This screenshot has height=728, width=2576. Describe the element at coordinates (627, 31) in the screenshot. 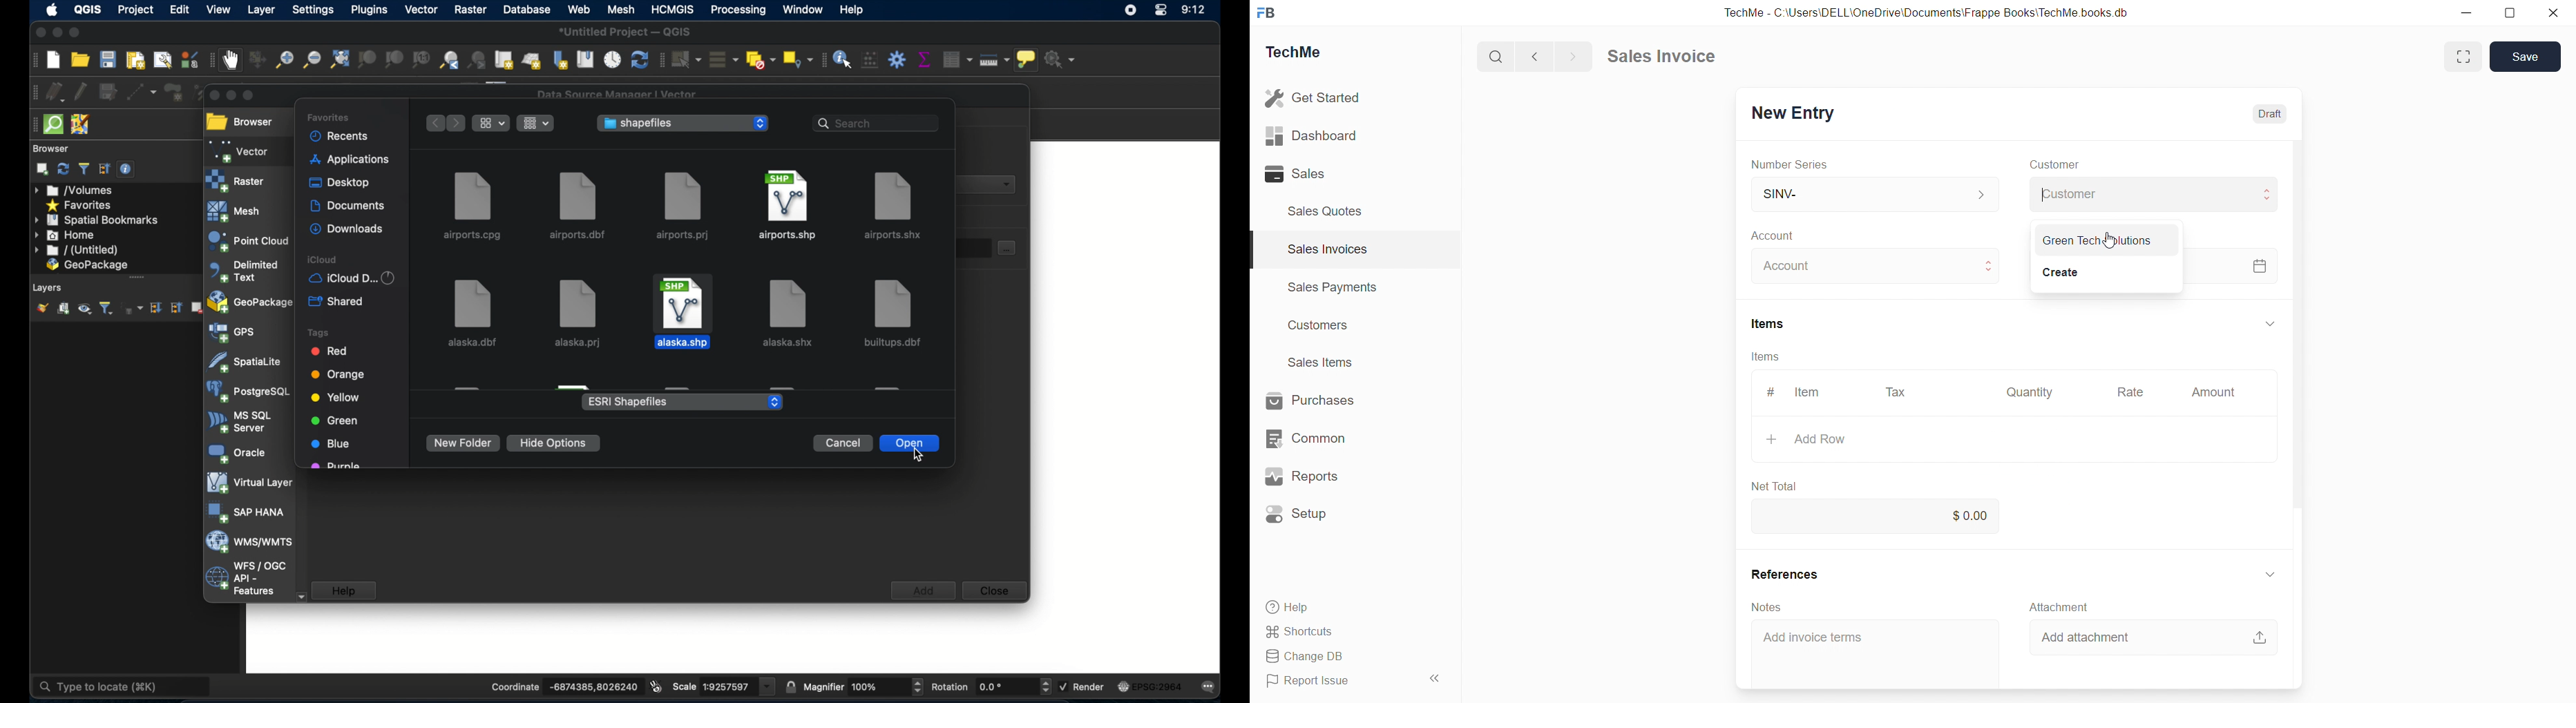

I see `*Untitled Project - QGIS` at that location.